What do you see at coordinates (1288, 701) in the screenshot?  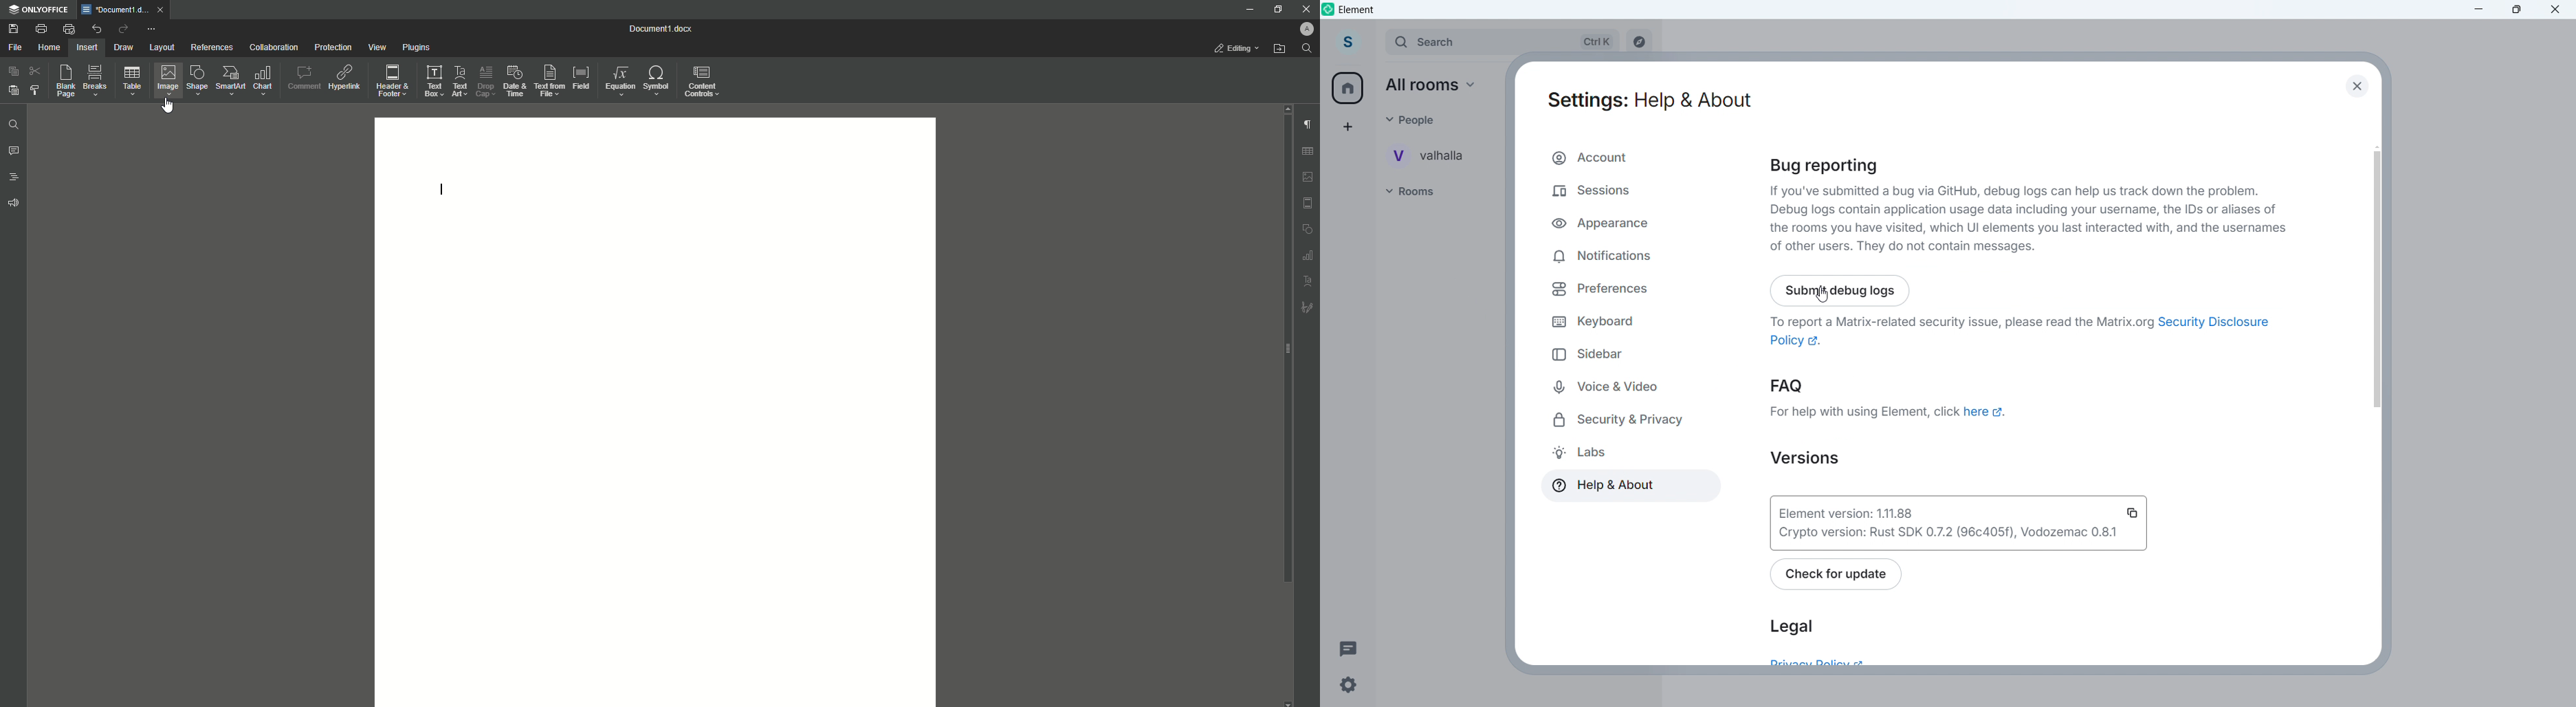 I see `scroll down` at bounding box center [1288, 701].